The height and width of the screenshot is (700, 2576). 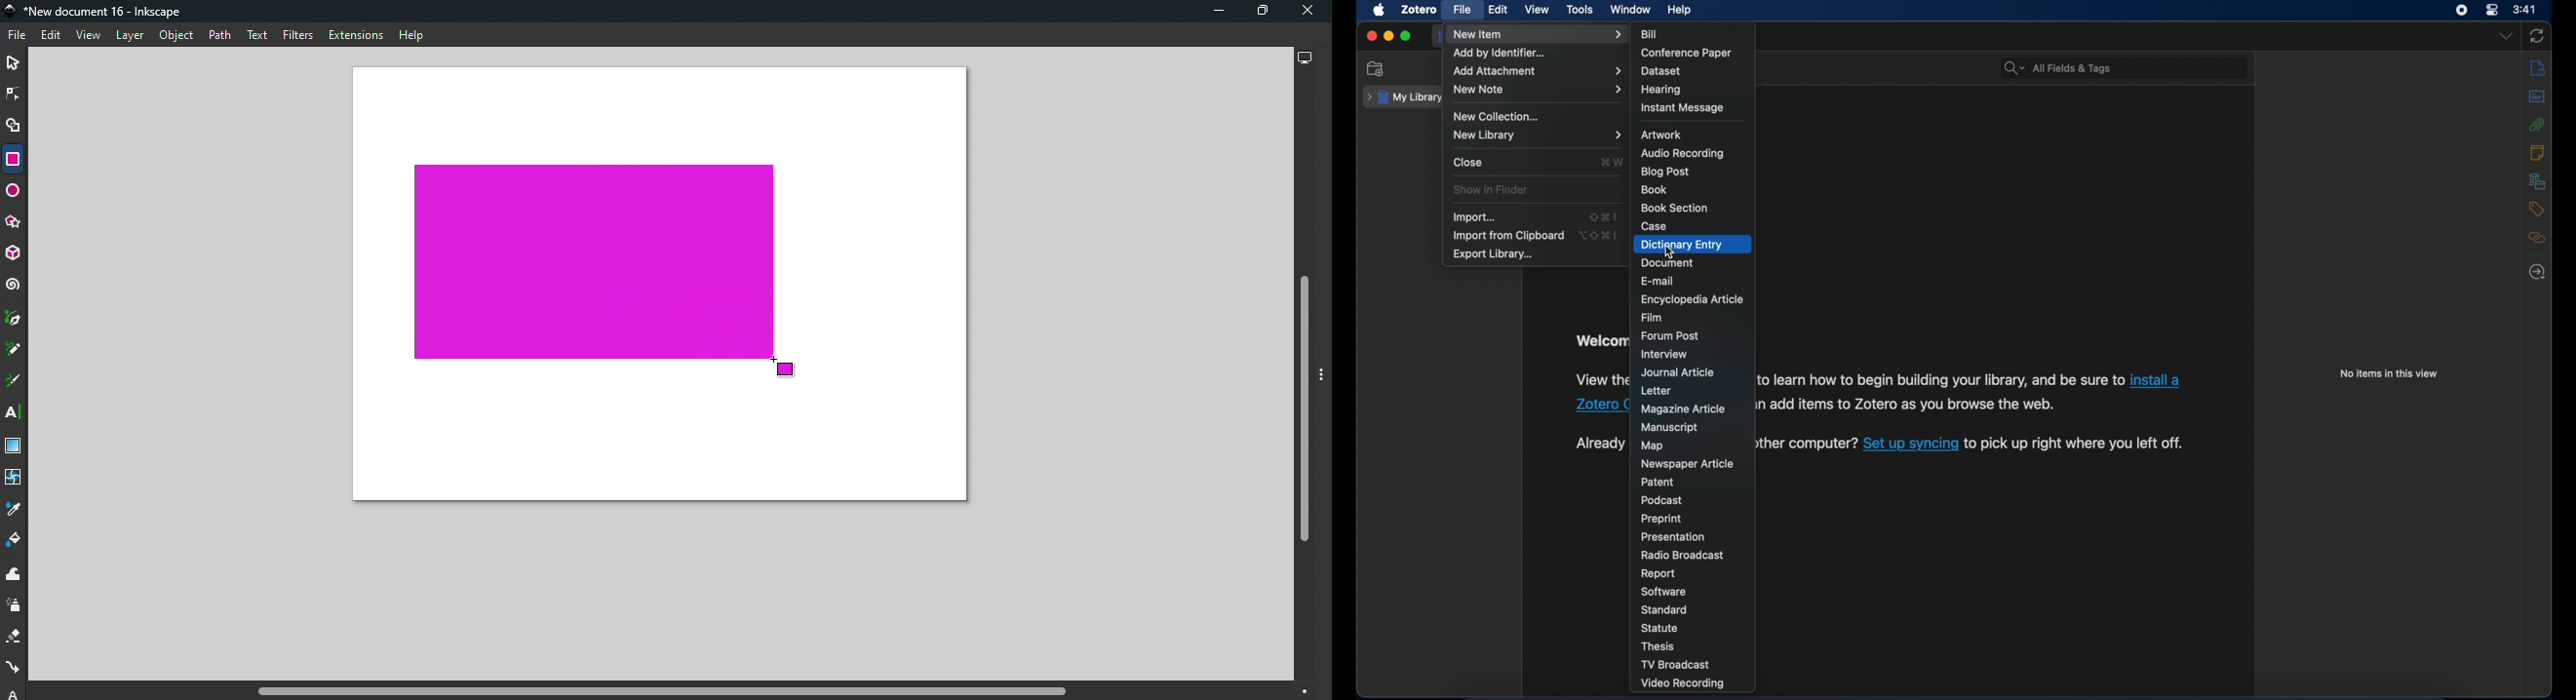 I want to click on shortcut, so click(x=1603, y=216).